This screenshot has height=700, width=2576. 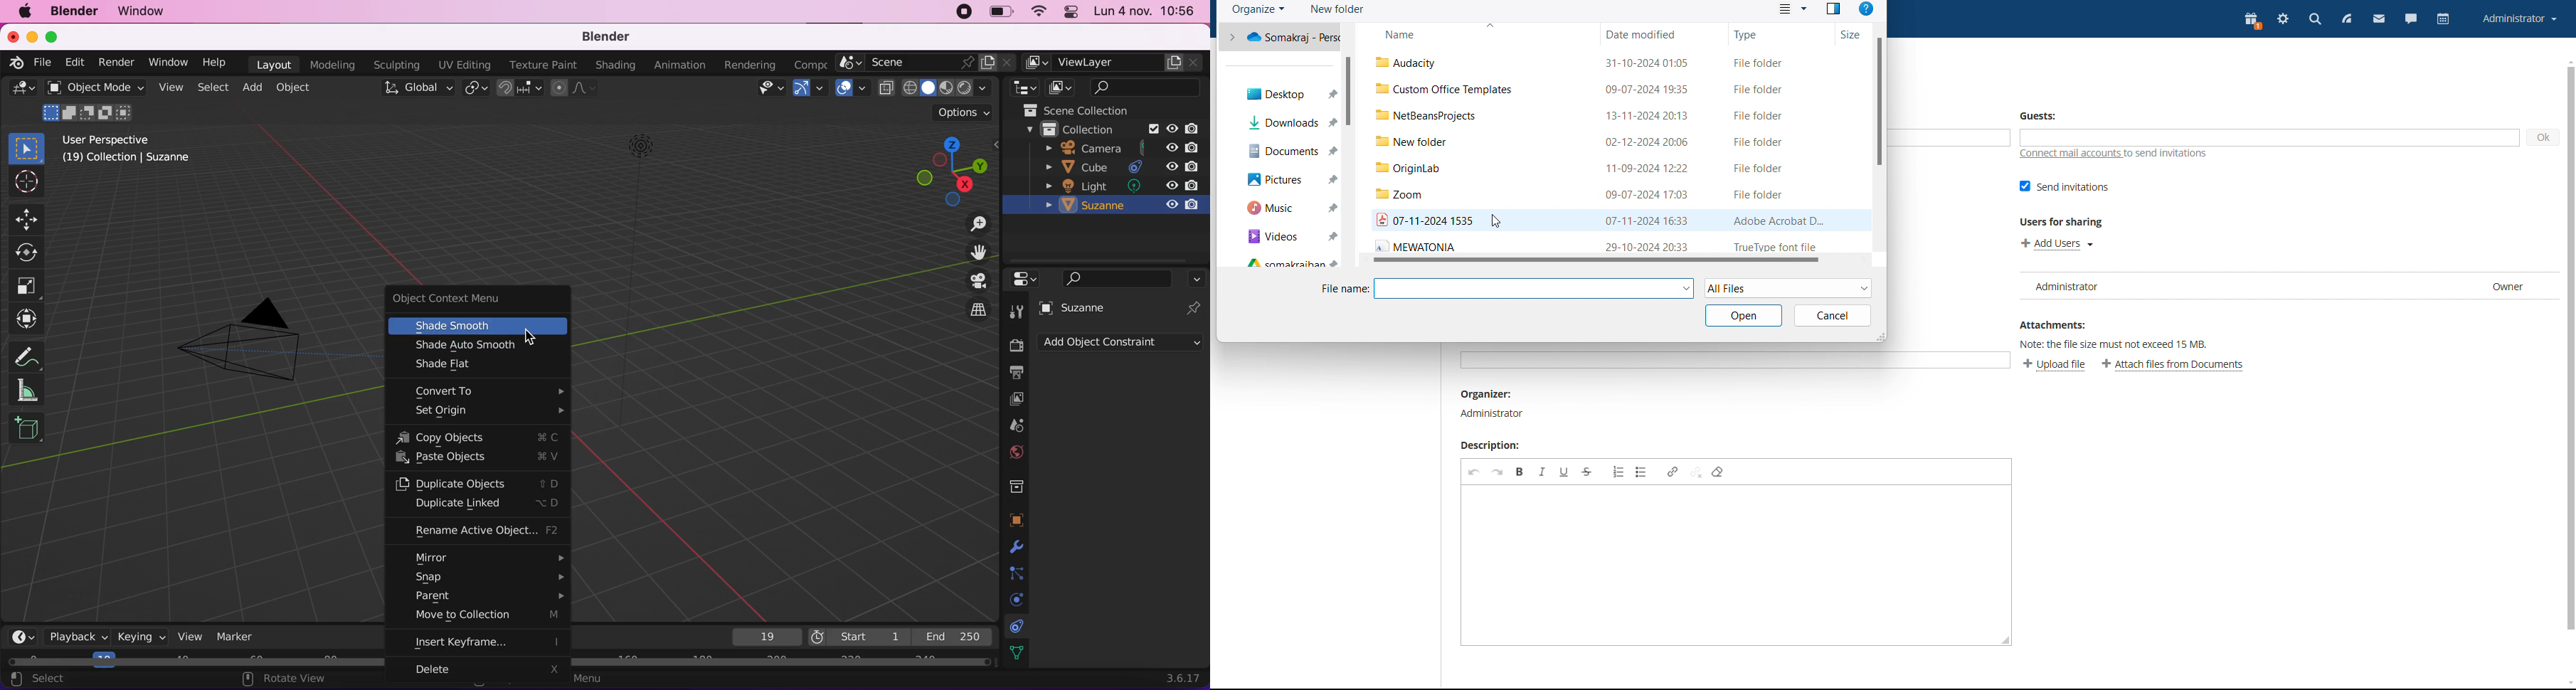 I want to click on cursor, so click(x=25, y=183).